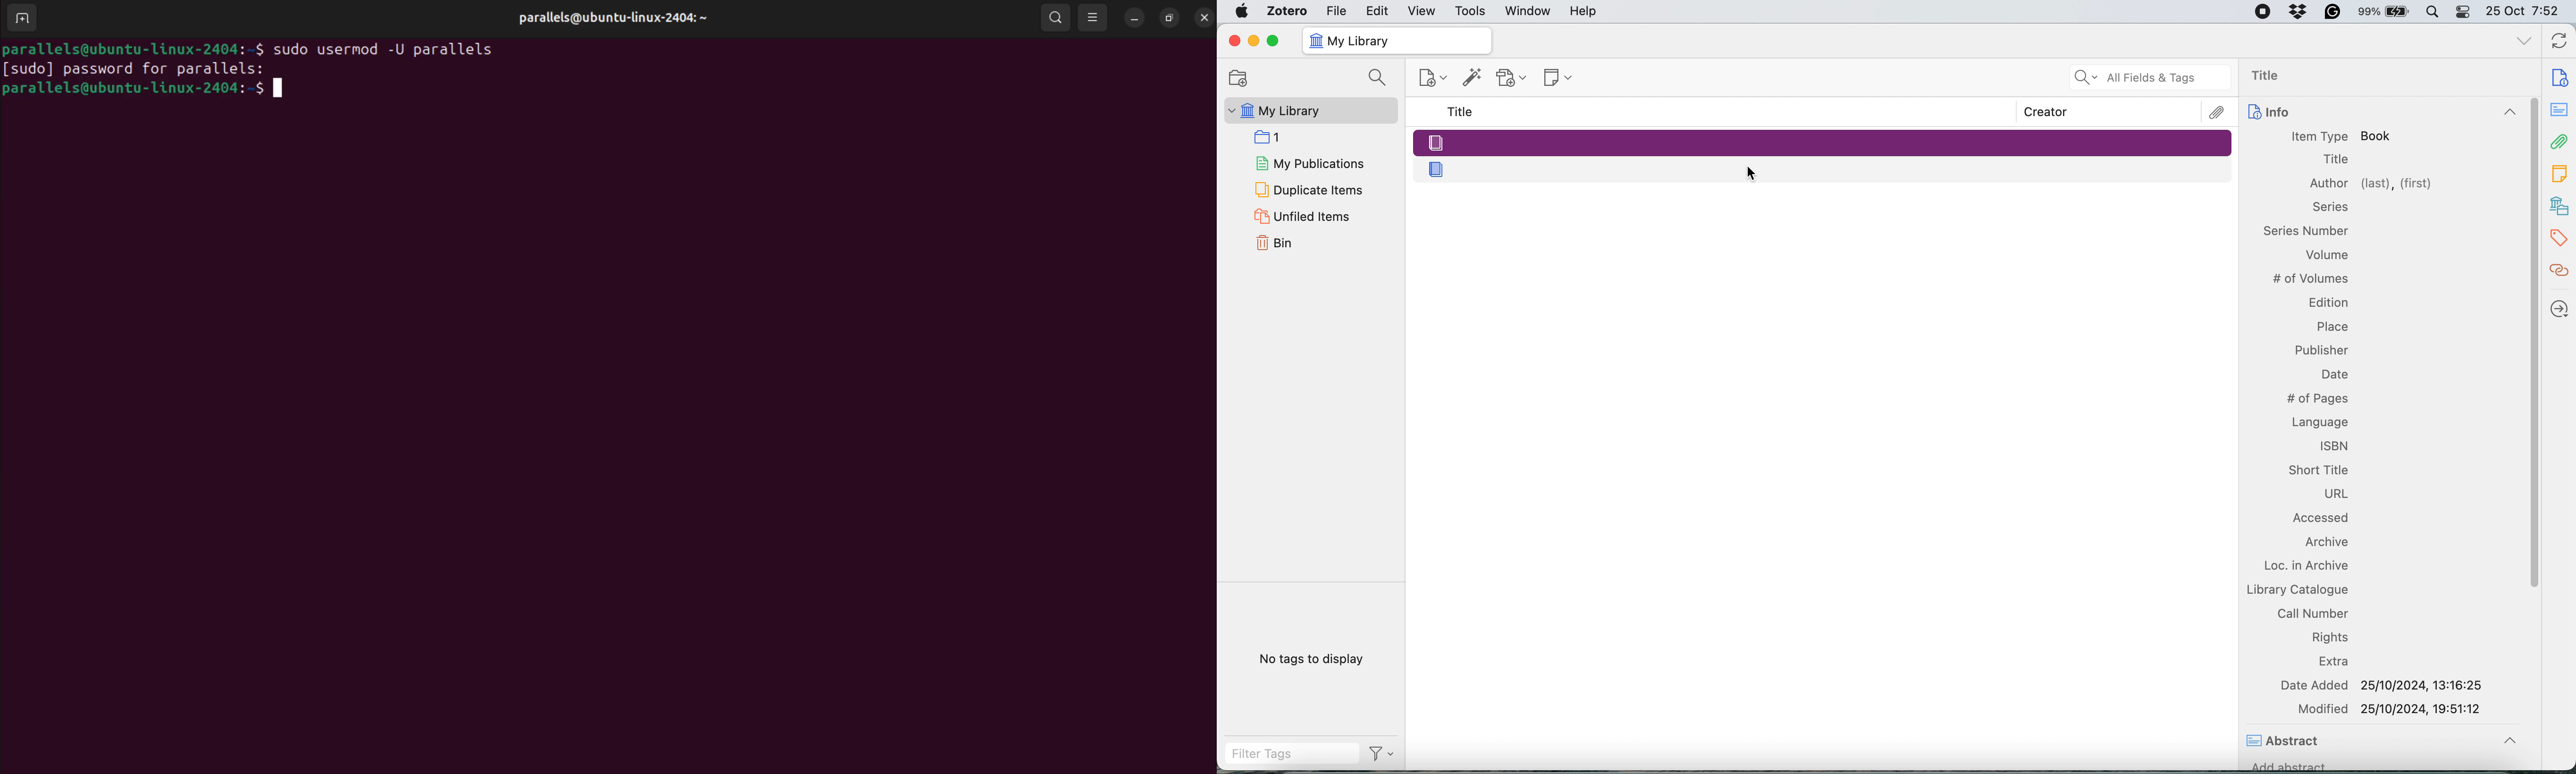  Describe the element at coordinates (1095, 17) in the screenshot. I see `view options` at that location.